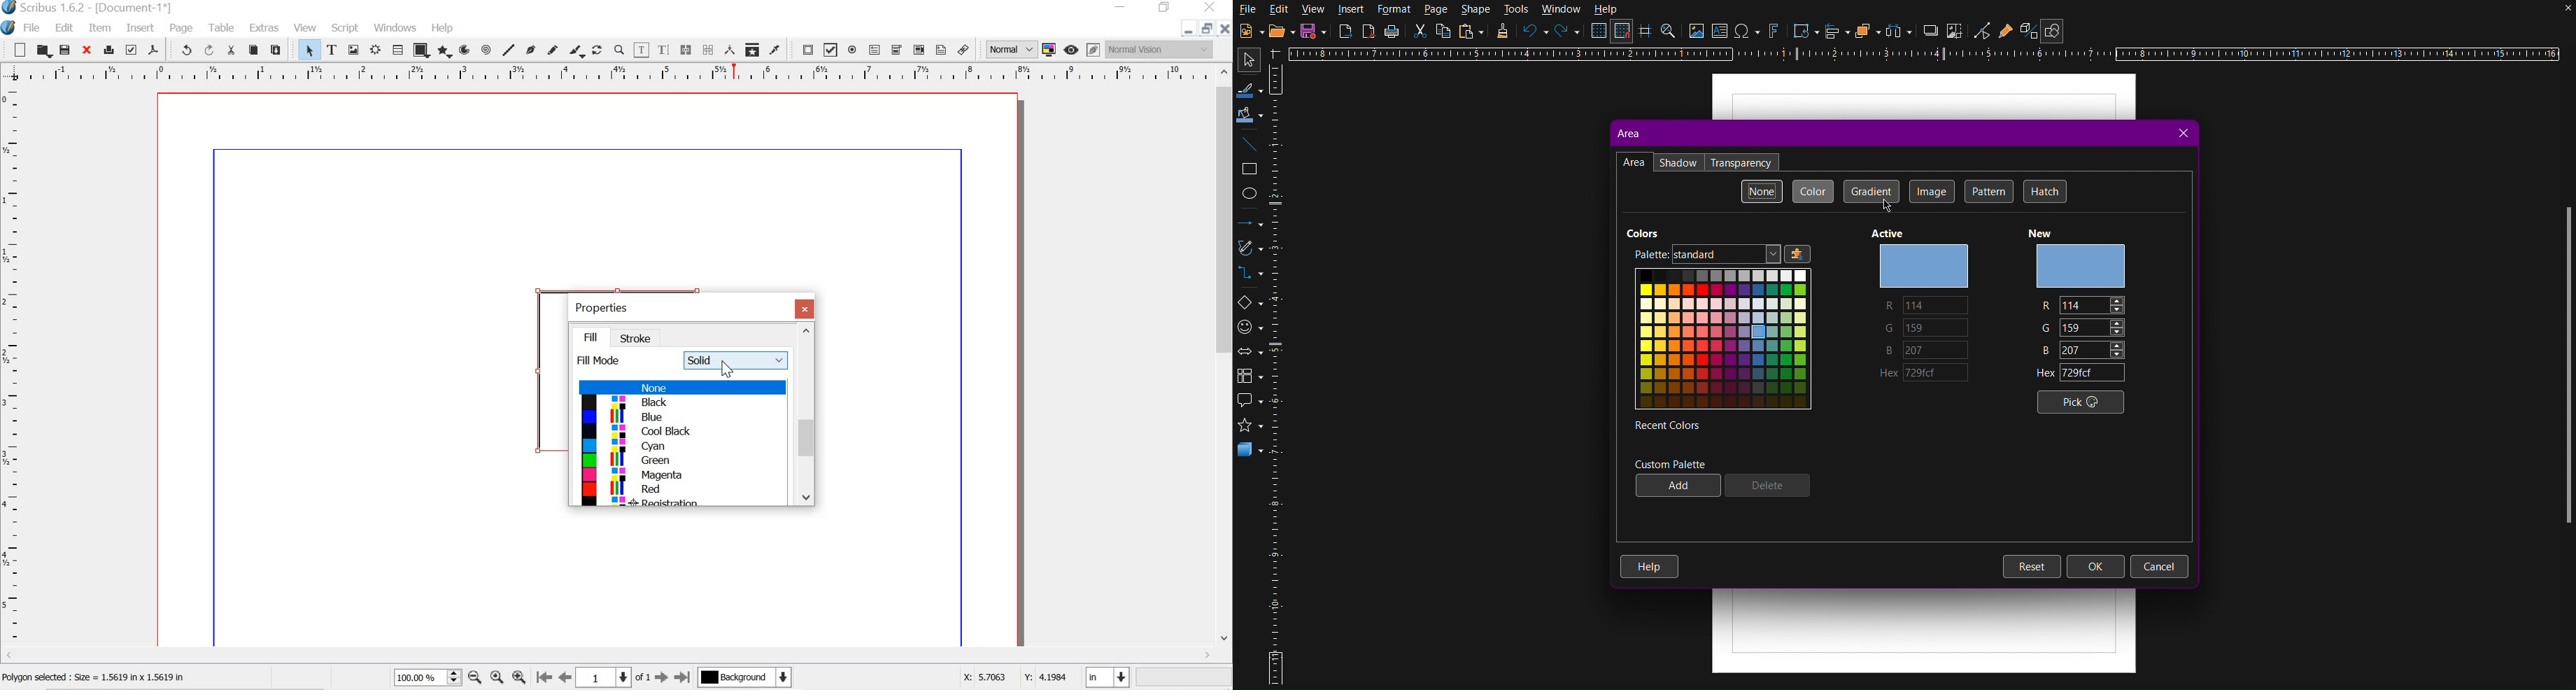 The height and width of the screenshot is (700, 2576). I want to click on edit text with story editor, so click(666, 50).